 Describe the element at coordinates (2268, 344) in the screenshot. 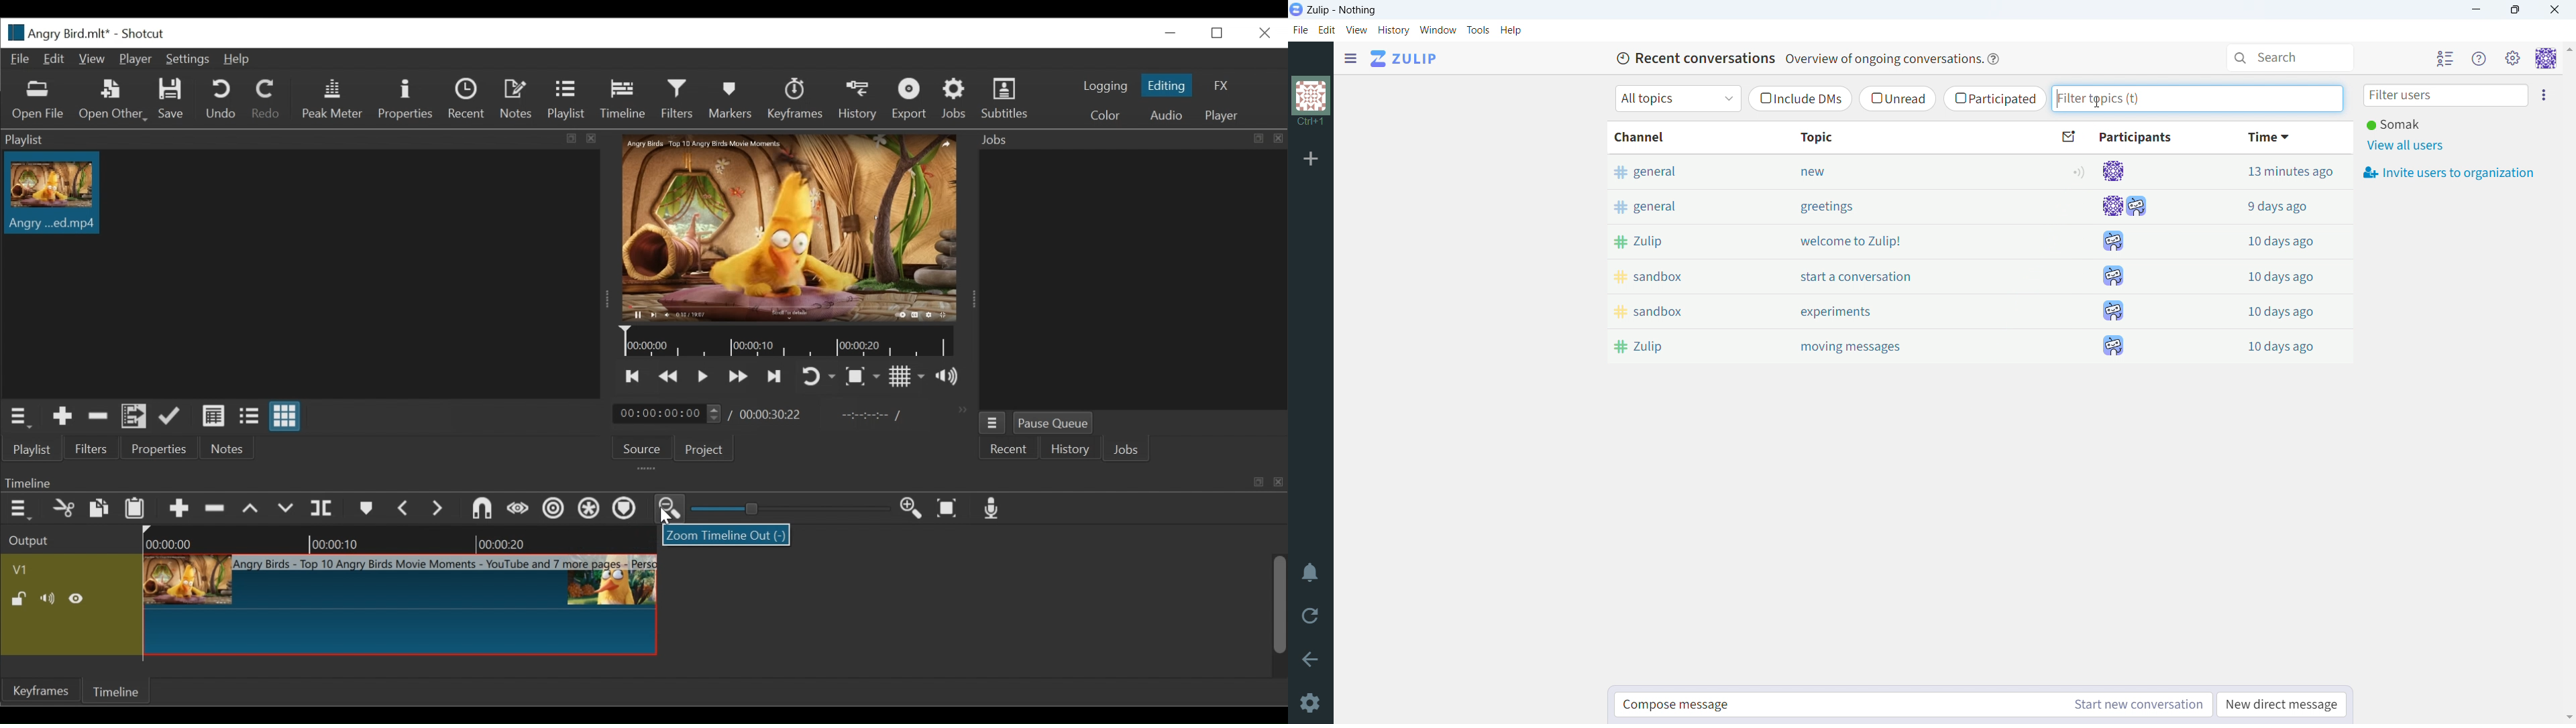

I see `10 days ago` at that location.